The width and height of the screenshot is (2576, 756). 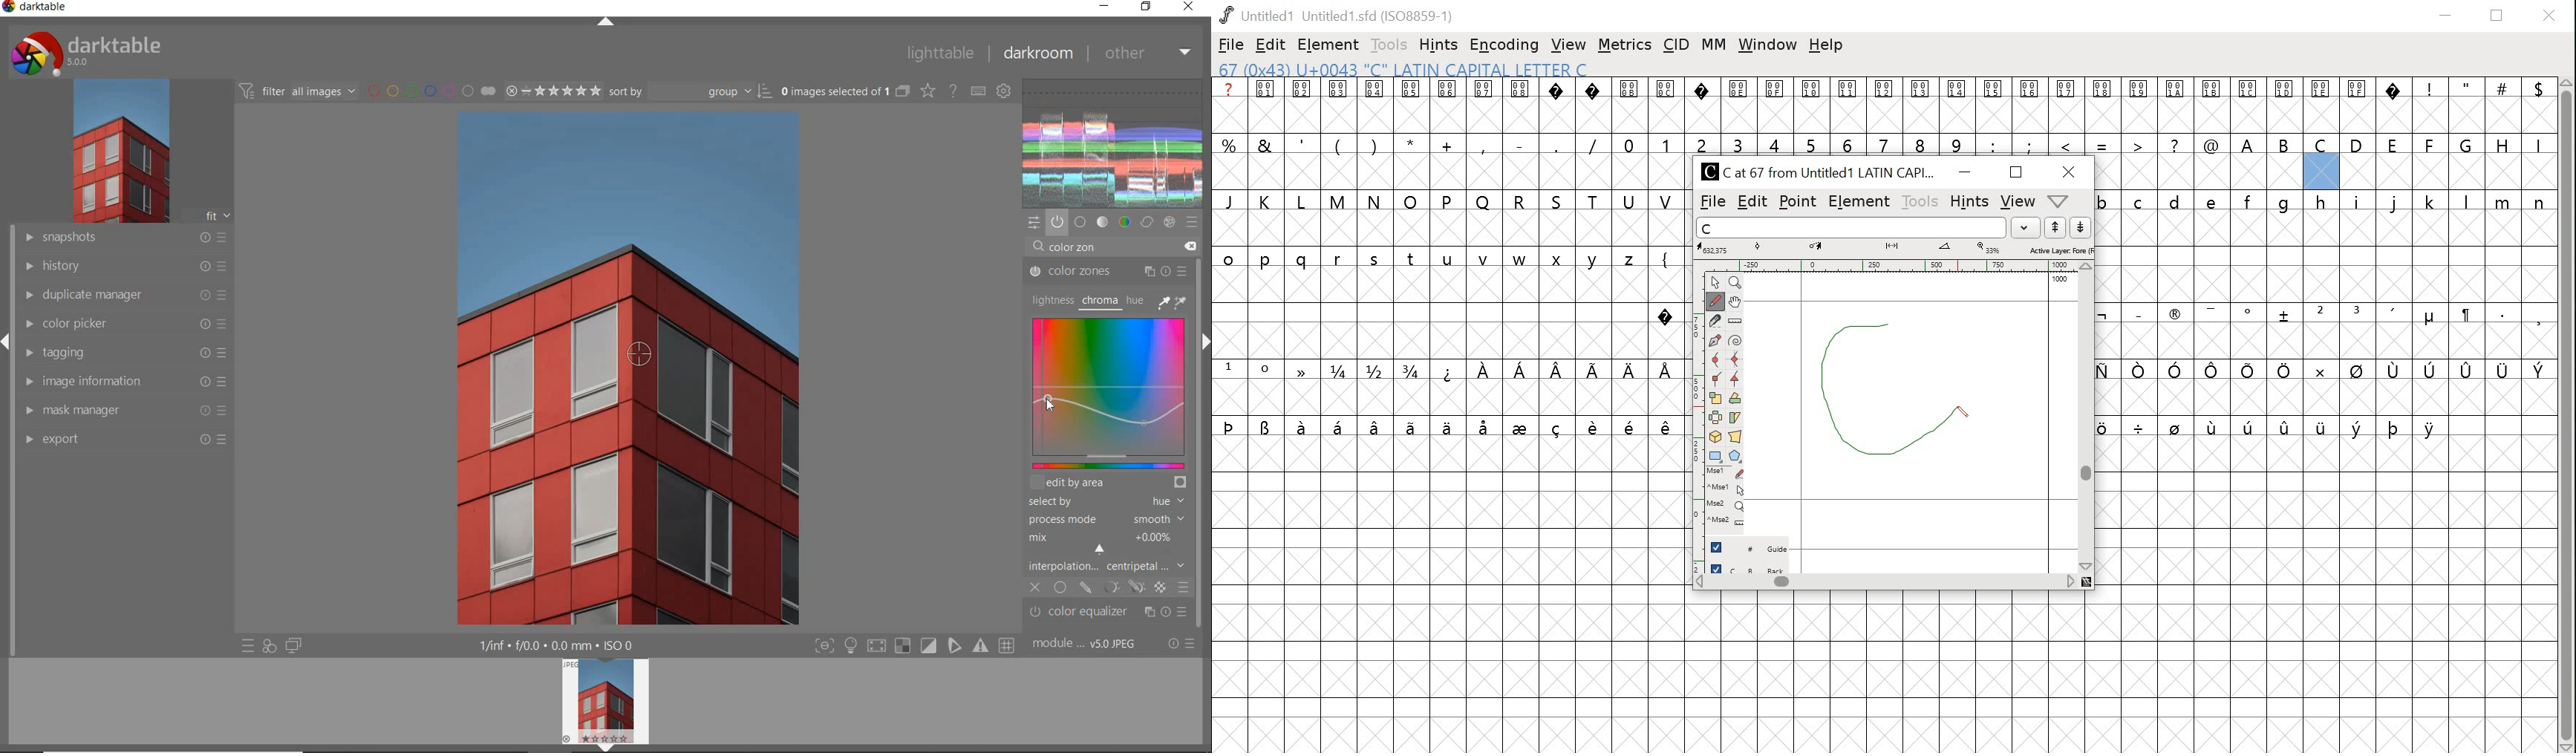 I want to click on 1000, so click(x=2059, y=280).